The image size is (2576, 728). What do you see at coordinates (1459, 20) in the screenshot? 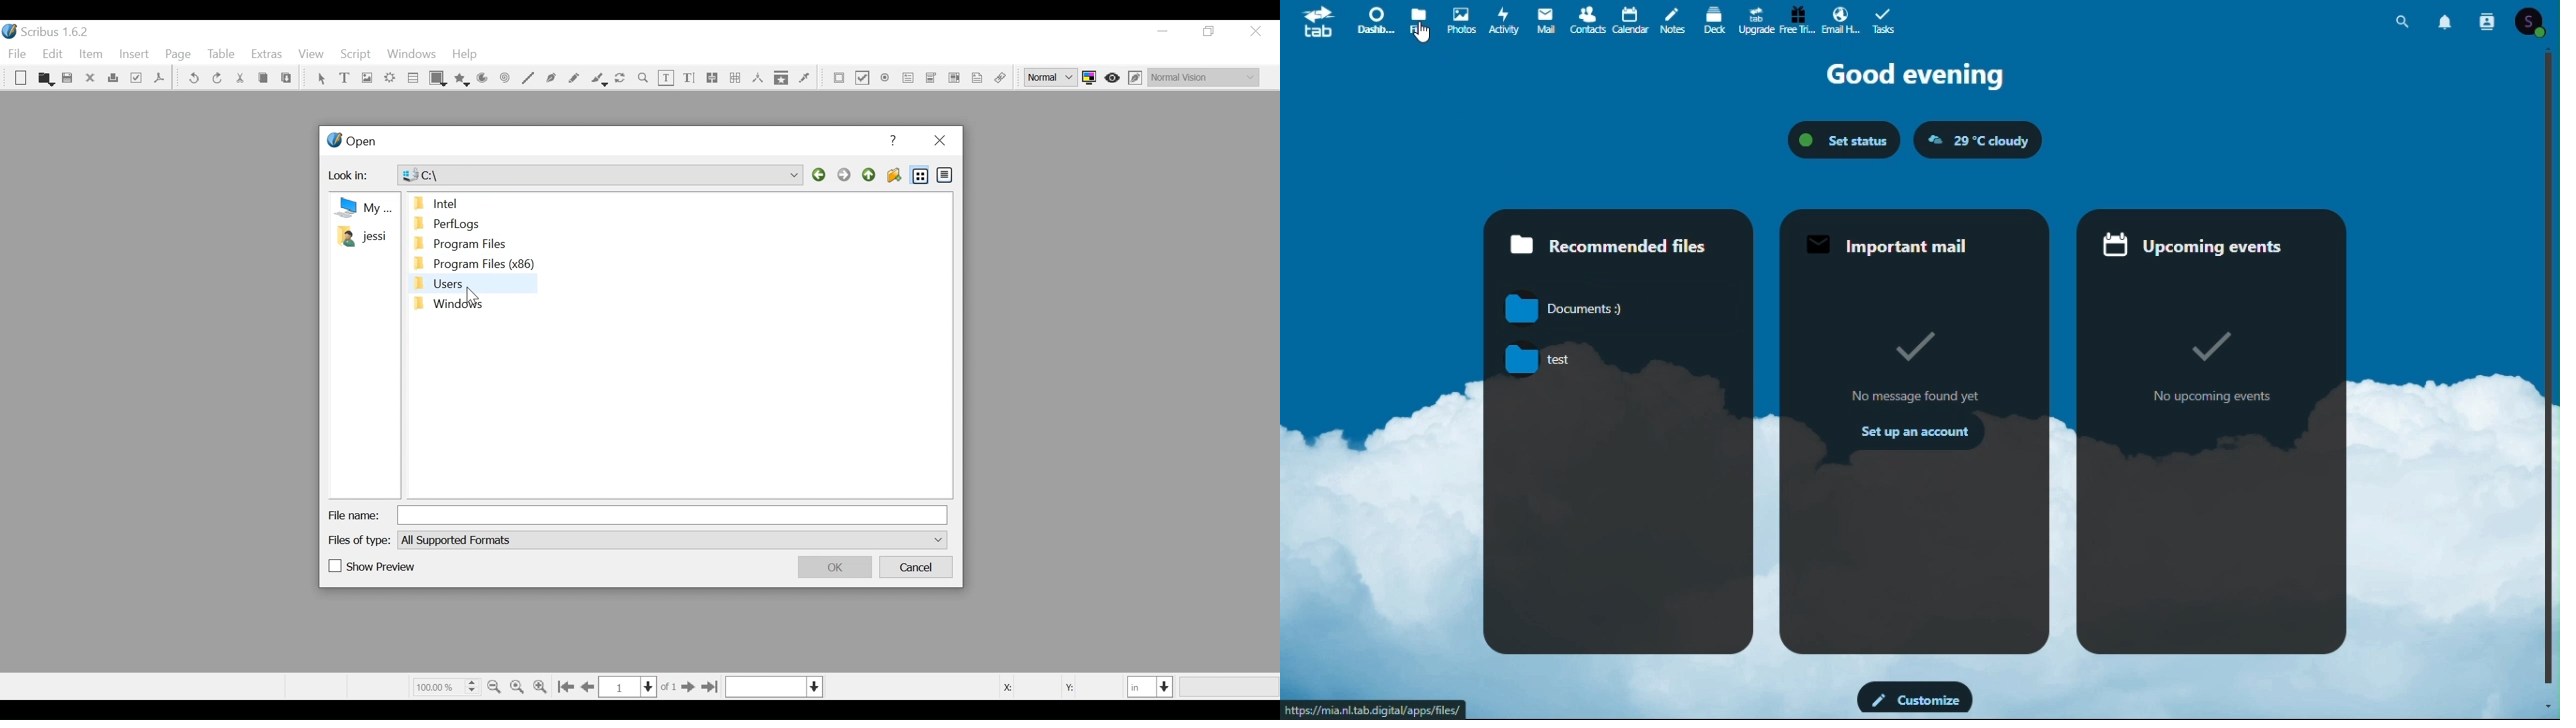
I see `photos` at bounding box center [1459, 20].